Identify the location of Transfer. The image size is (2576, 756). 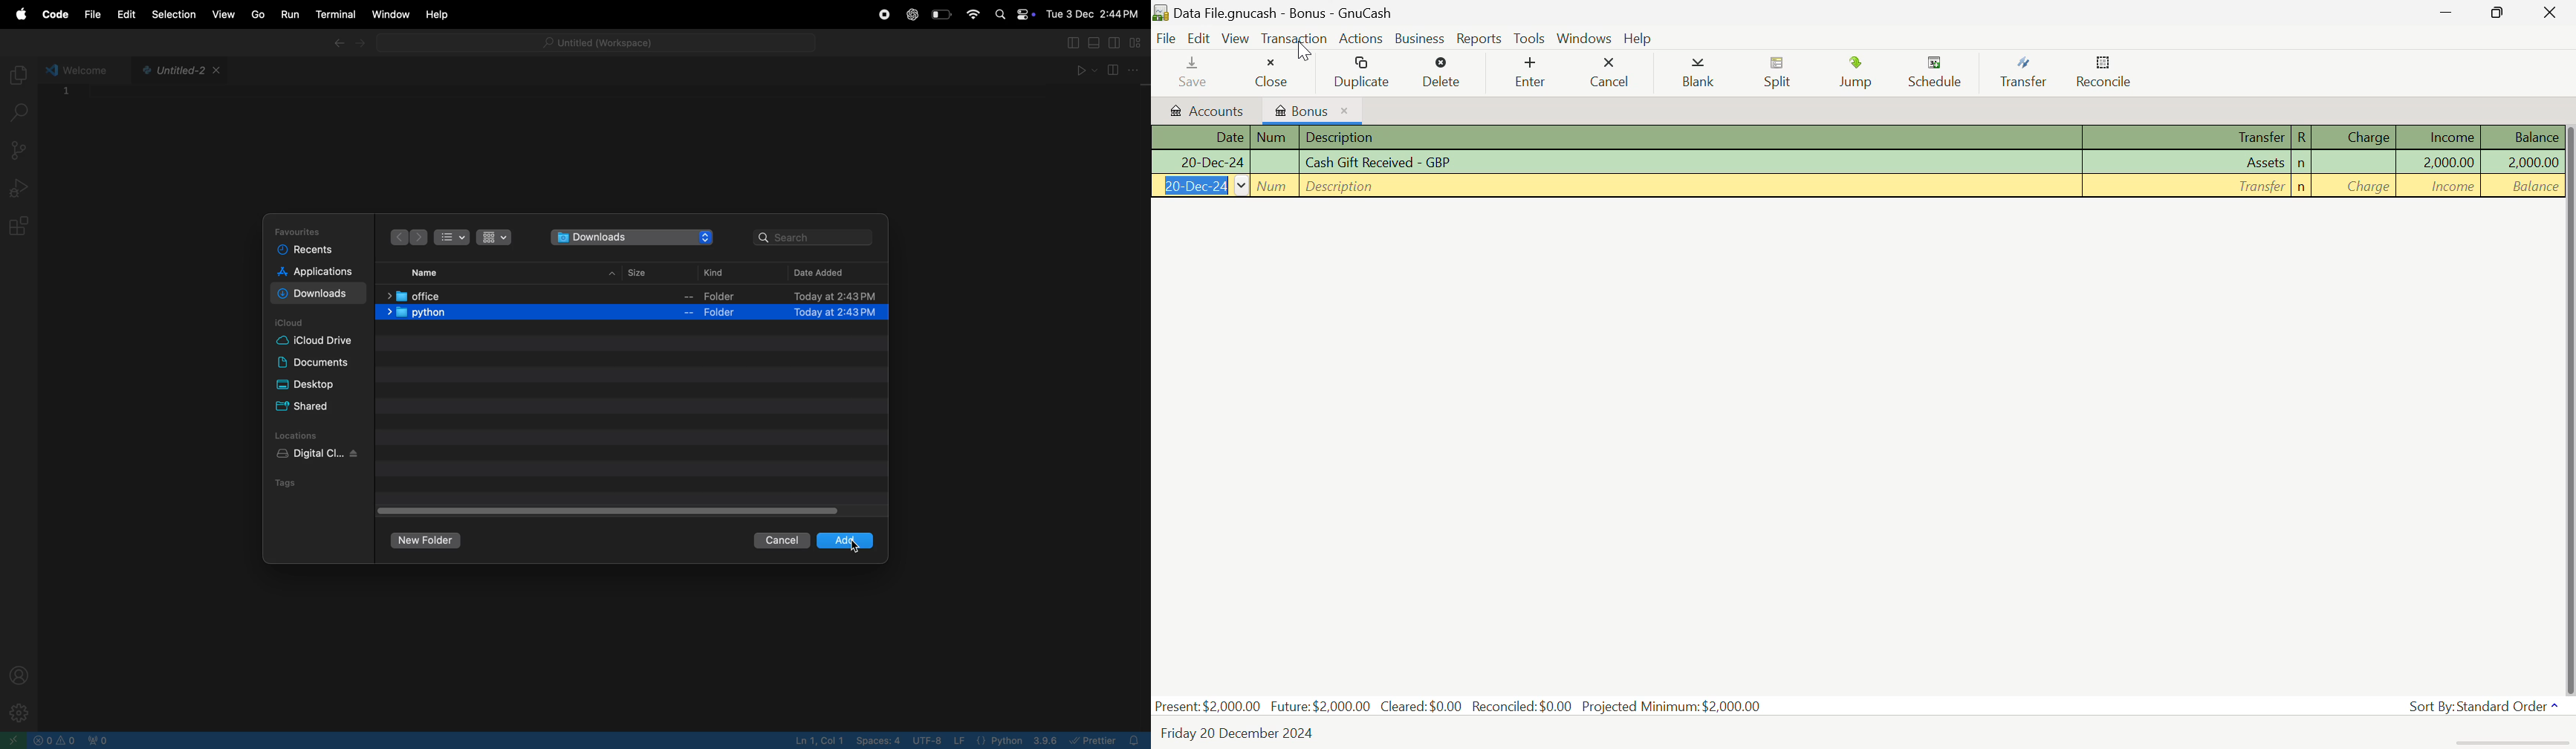
(2189, 138).